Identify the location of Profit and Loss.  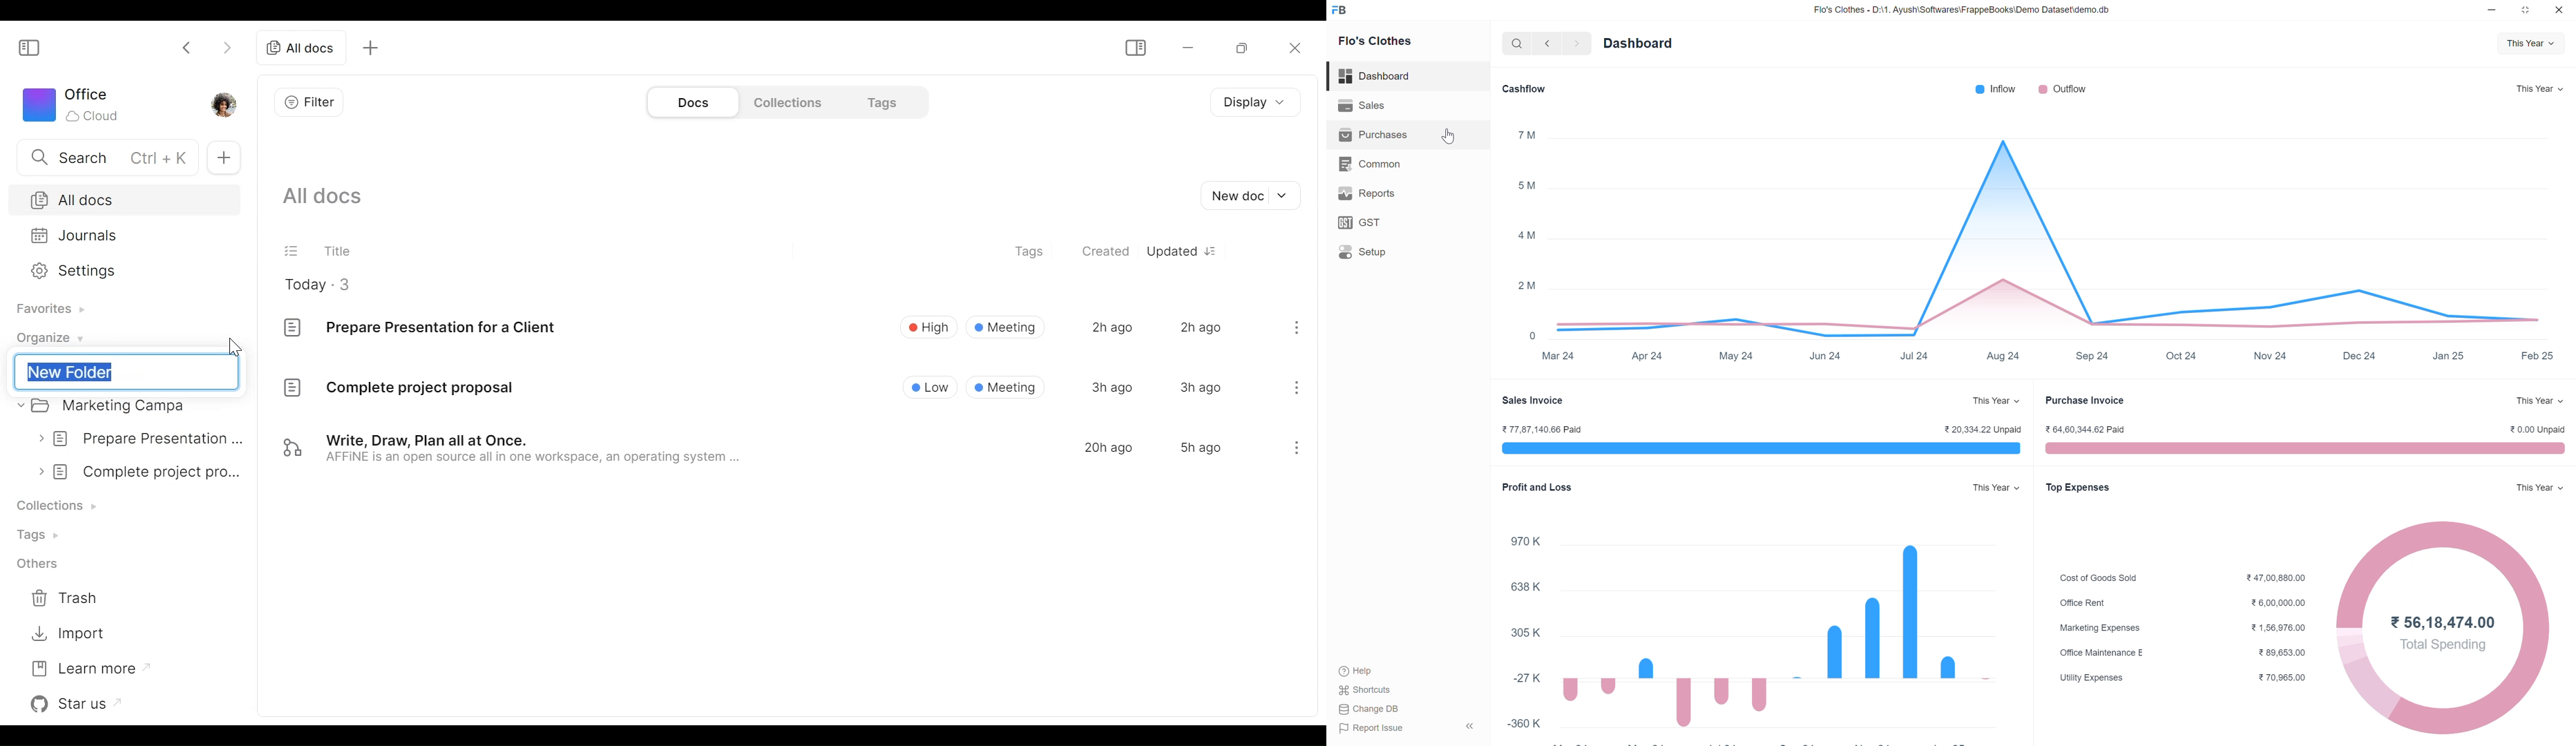
(1538, 486).